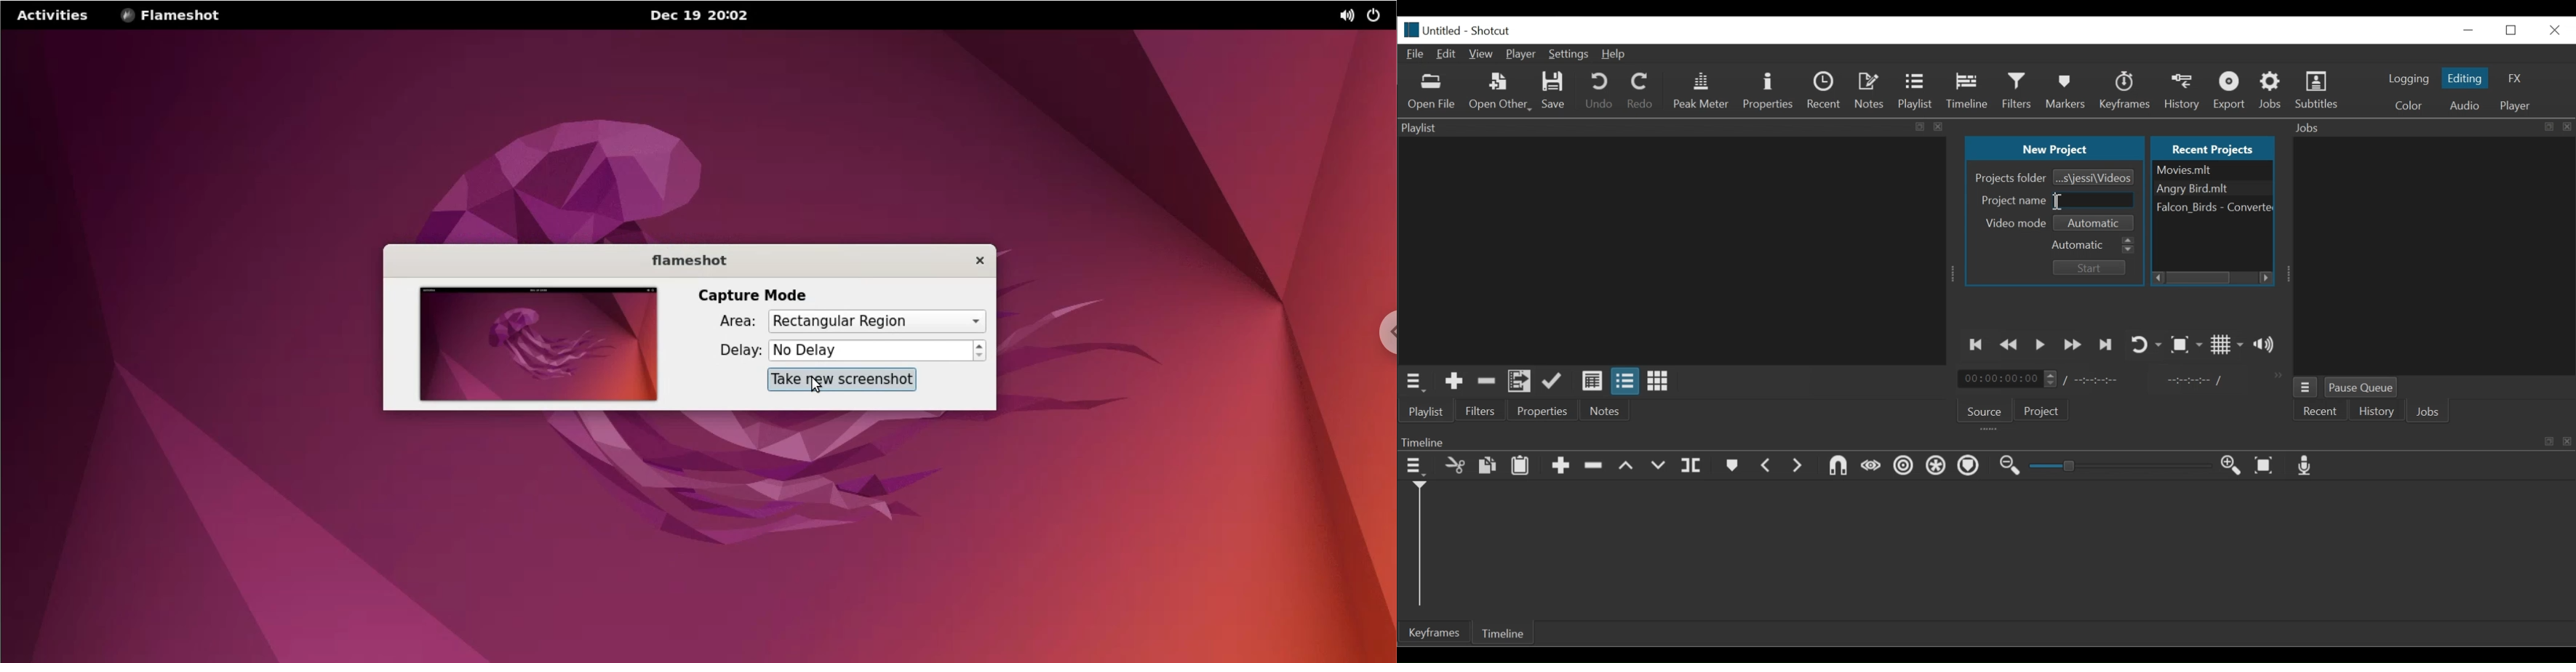  Describe the element at coordinates (813, 386) in the screenshot. I see `cursor` at that location.